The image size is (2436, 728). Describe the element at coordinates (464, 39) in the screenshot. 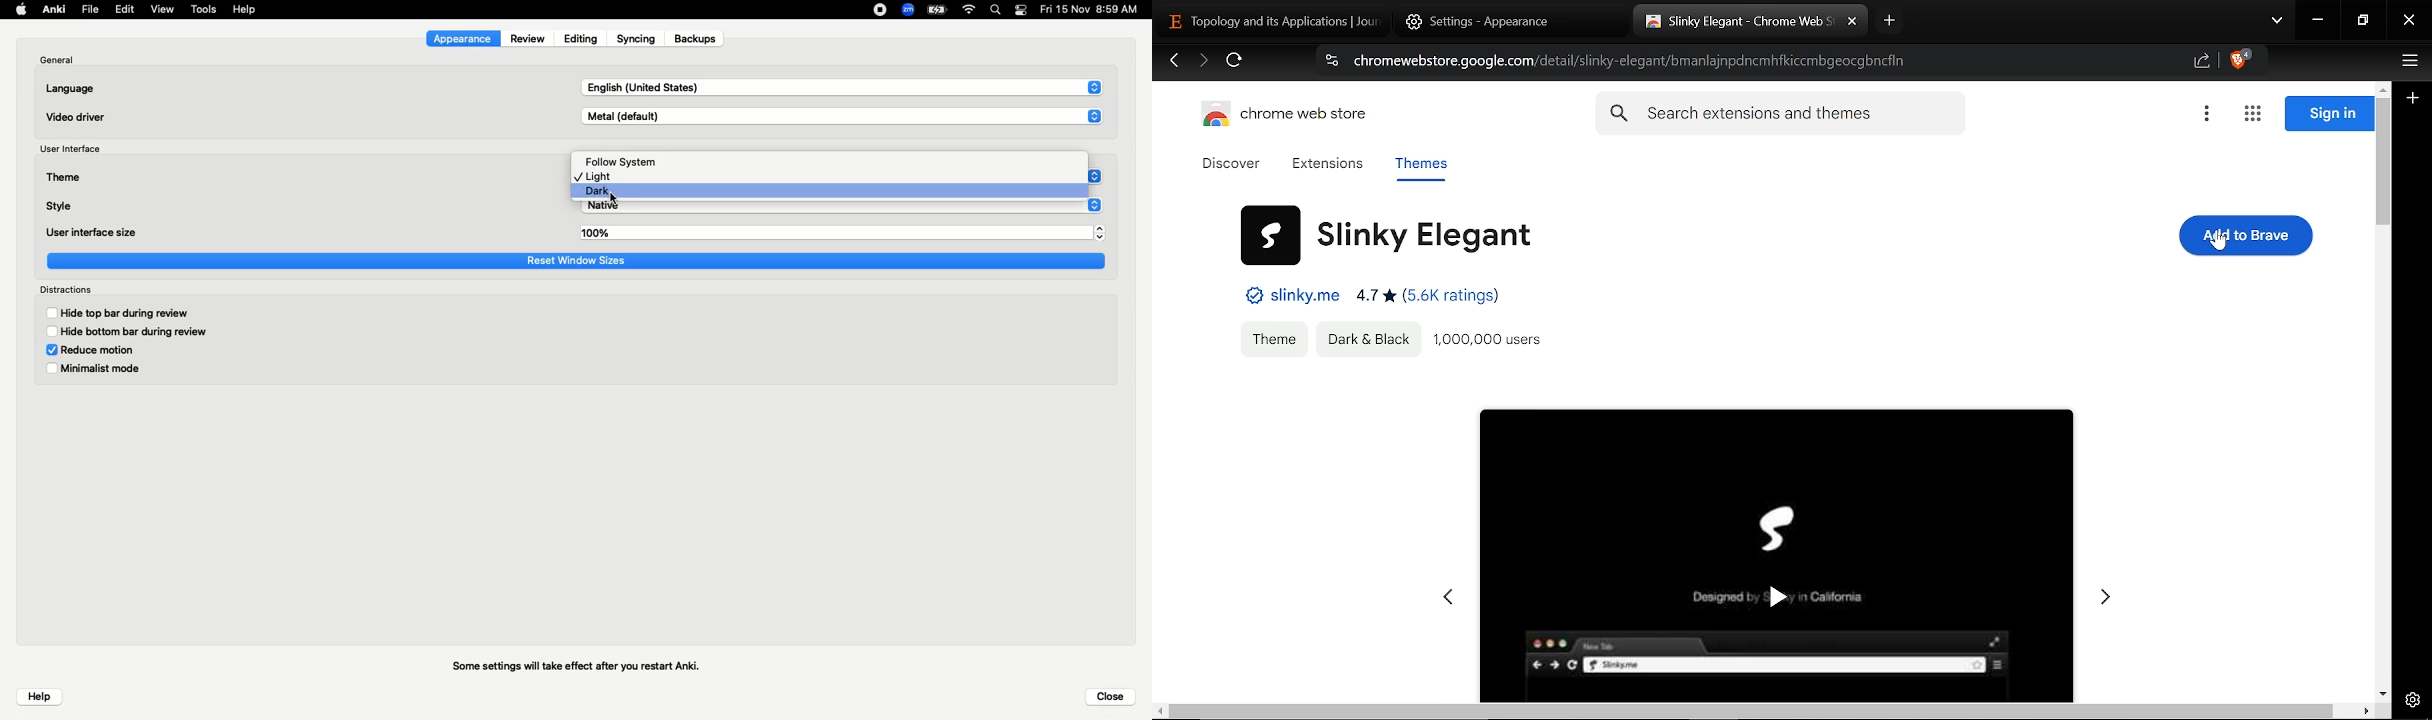

I see `Appearance` at that location.